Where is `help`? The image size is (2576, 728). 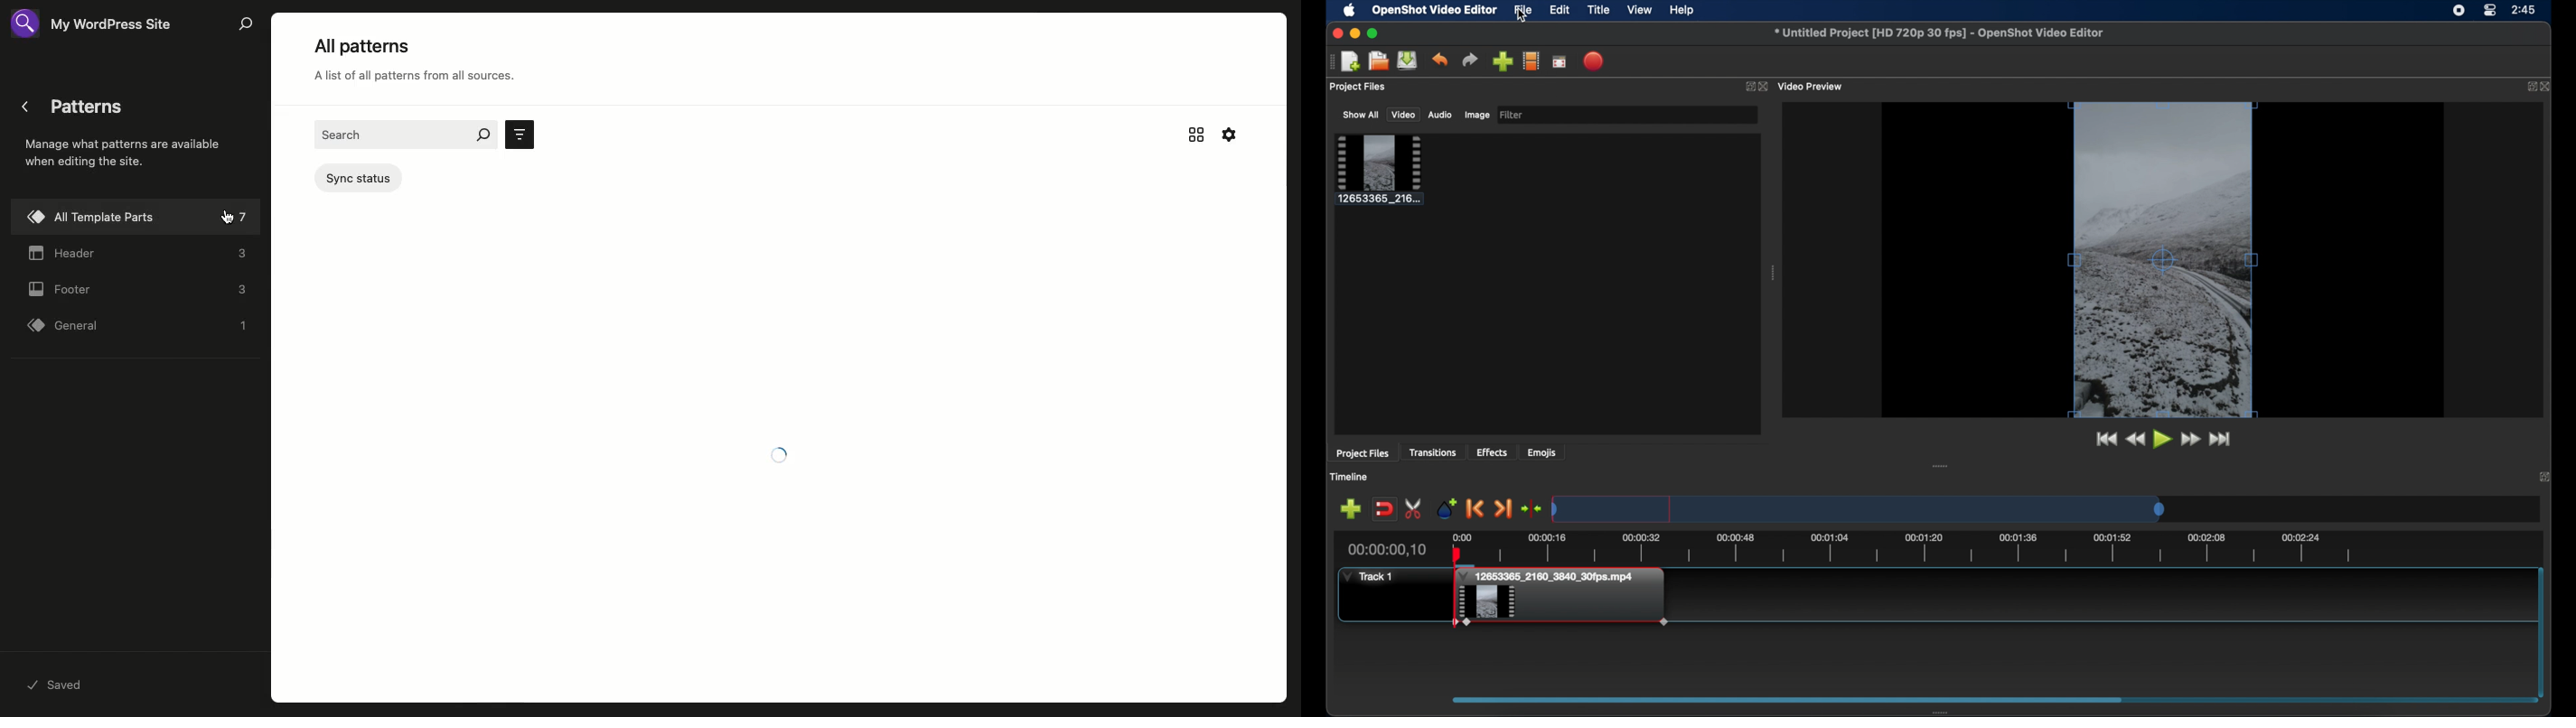 help is located at coordinates (1684, 10).